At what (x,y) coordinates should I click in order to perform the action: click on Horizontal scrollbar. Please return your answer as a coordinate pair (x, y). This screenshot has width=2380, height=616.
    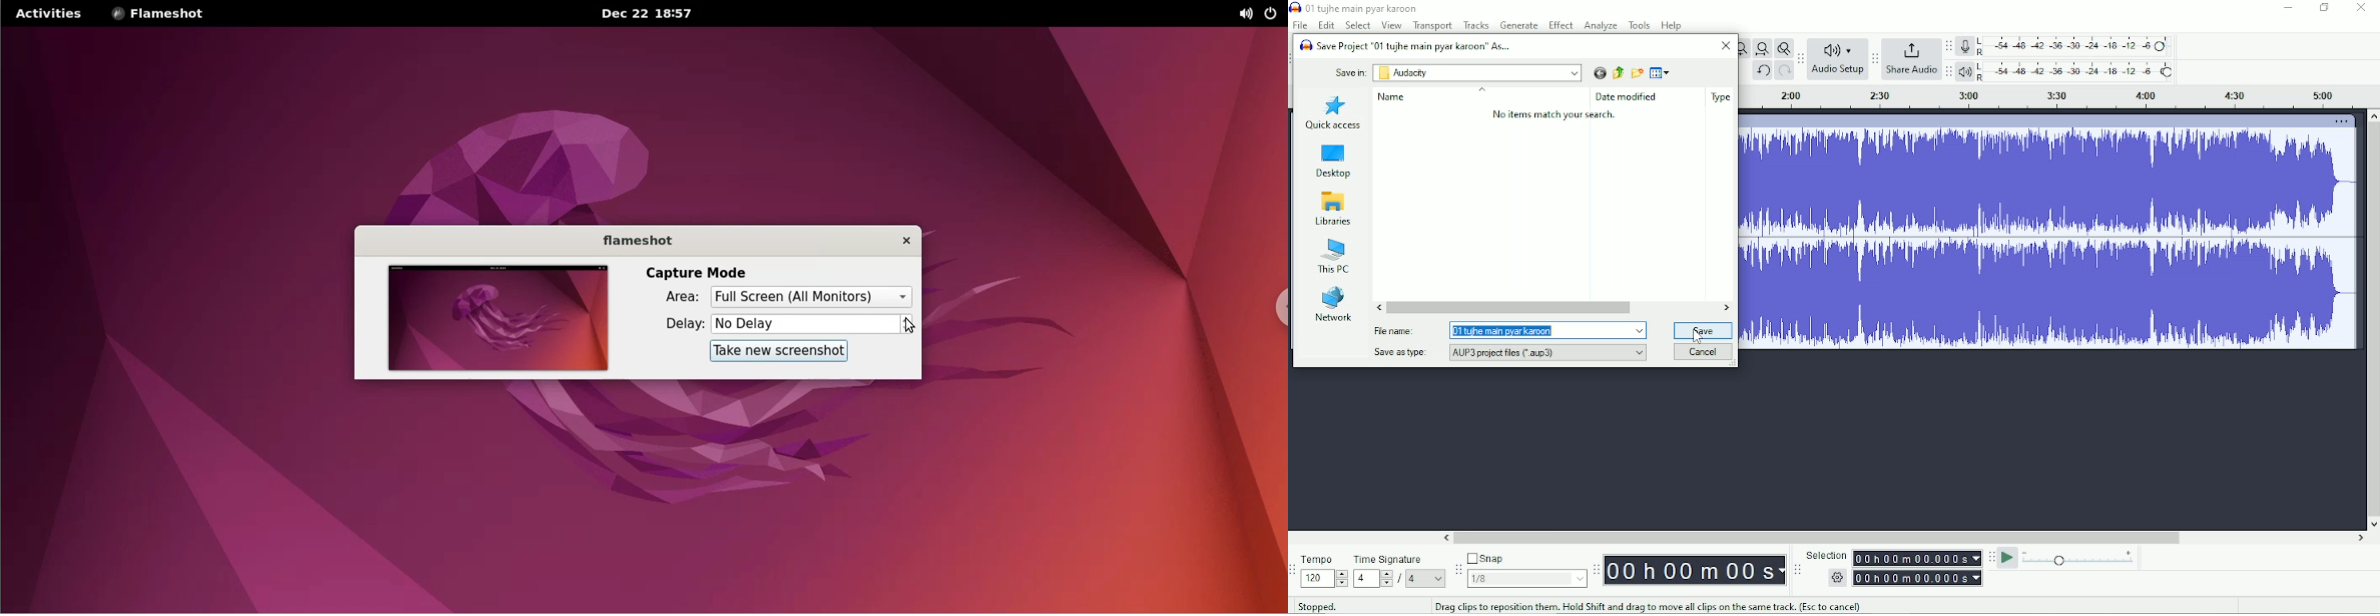
    Looking at the image, I should click on (1553, 308).